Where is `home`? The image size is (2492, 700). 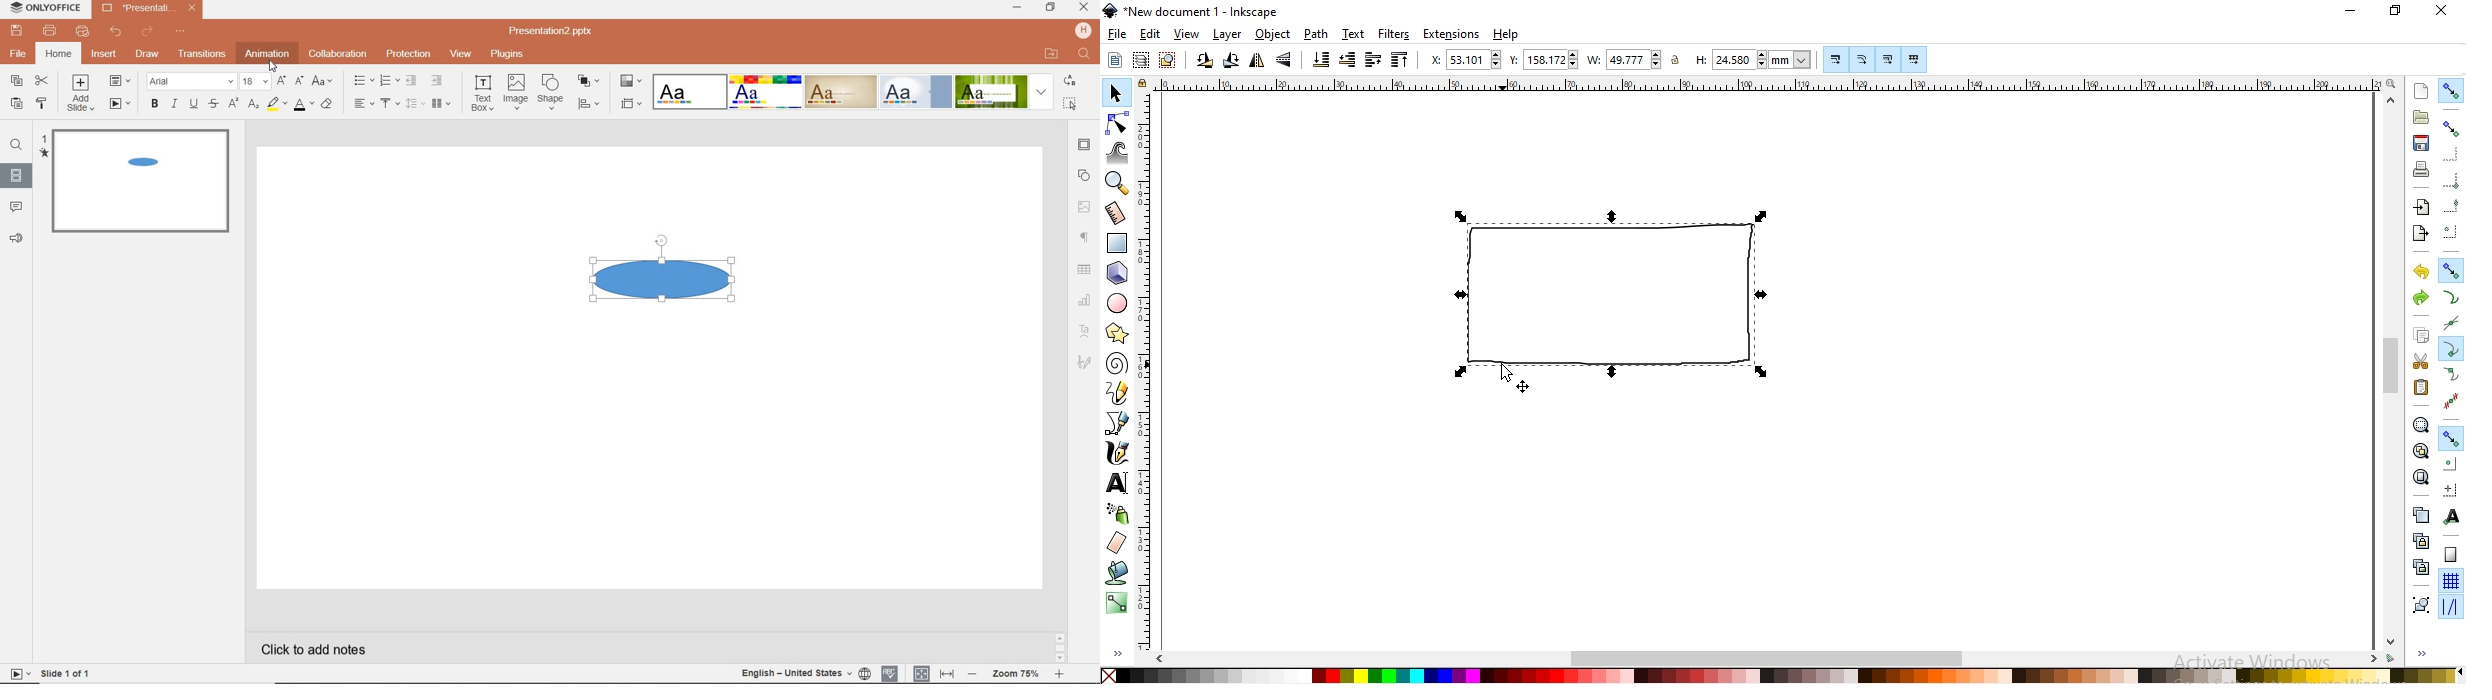 home is located at coordinates (61, 54).